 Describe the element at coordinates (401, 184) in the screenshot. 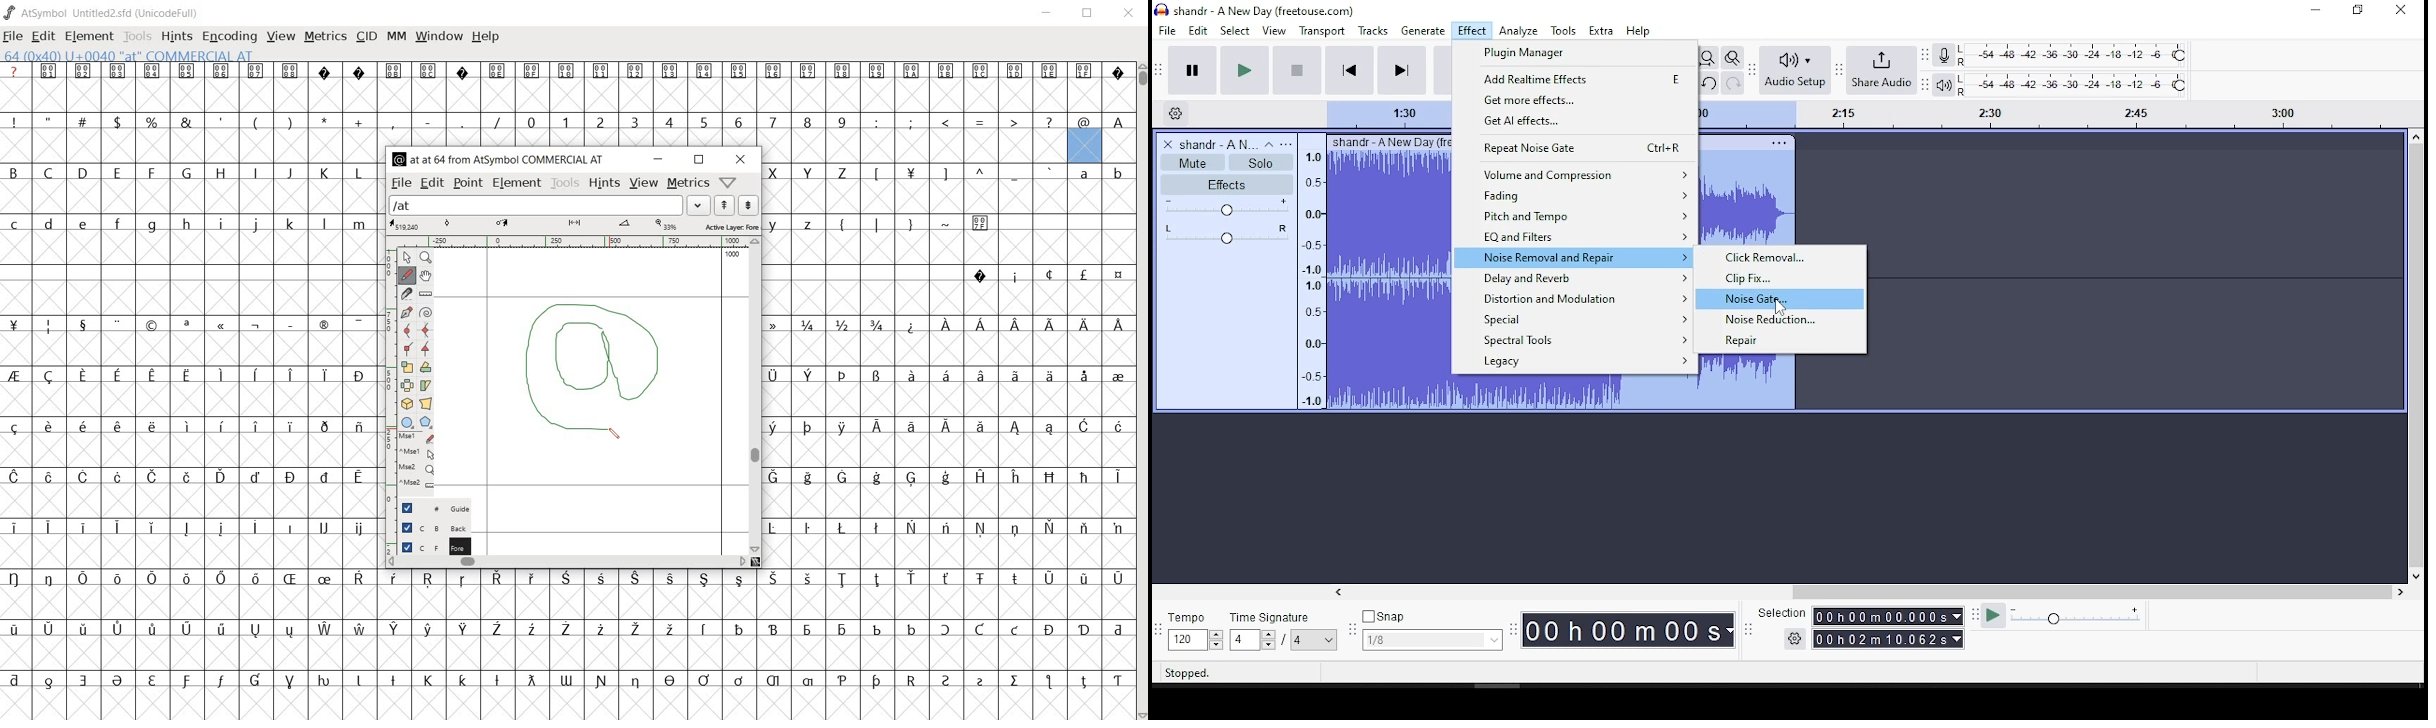

I see `file` at that location.